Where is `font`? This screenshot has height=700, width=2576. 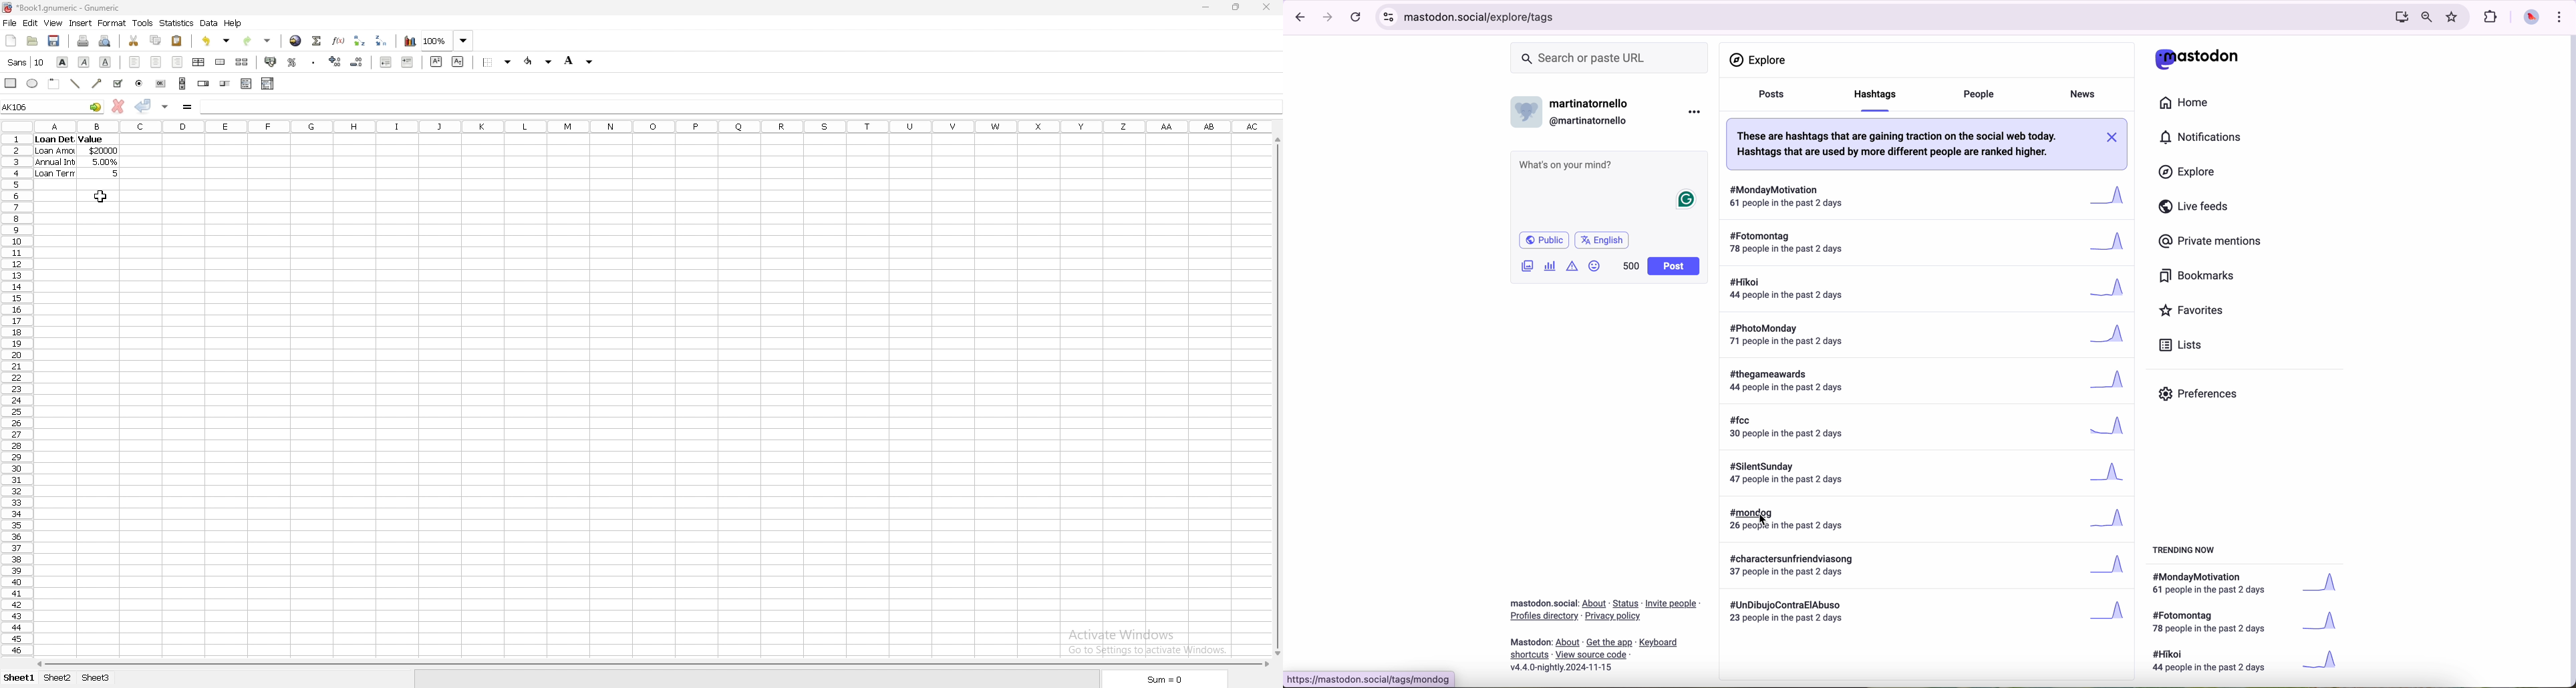
font is located at coordinates (27, 61).